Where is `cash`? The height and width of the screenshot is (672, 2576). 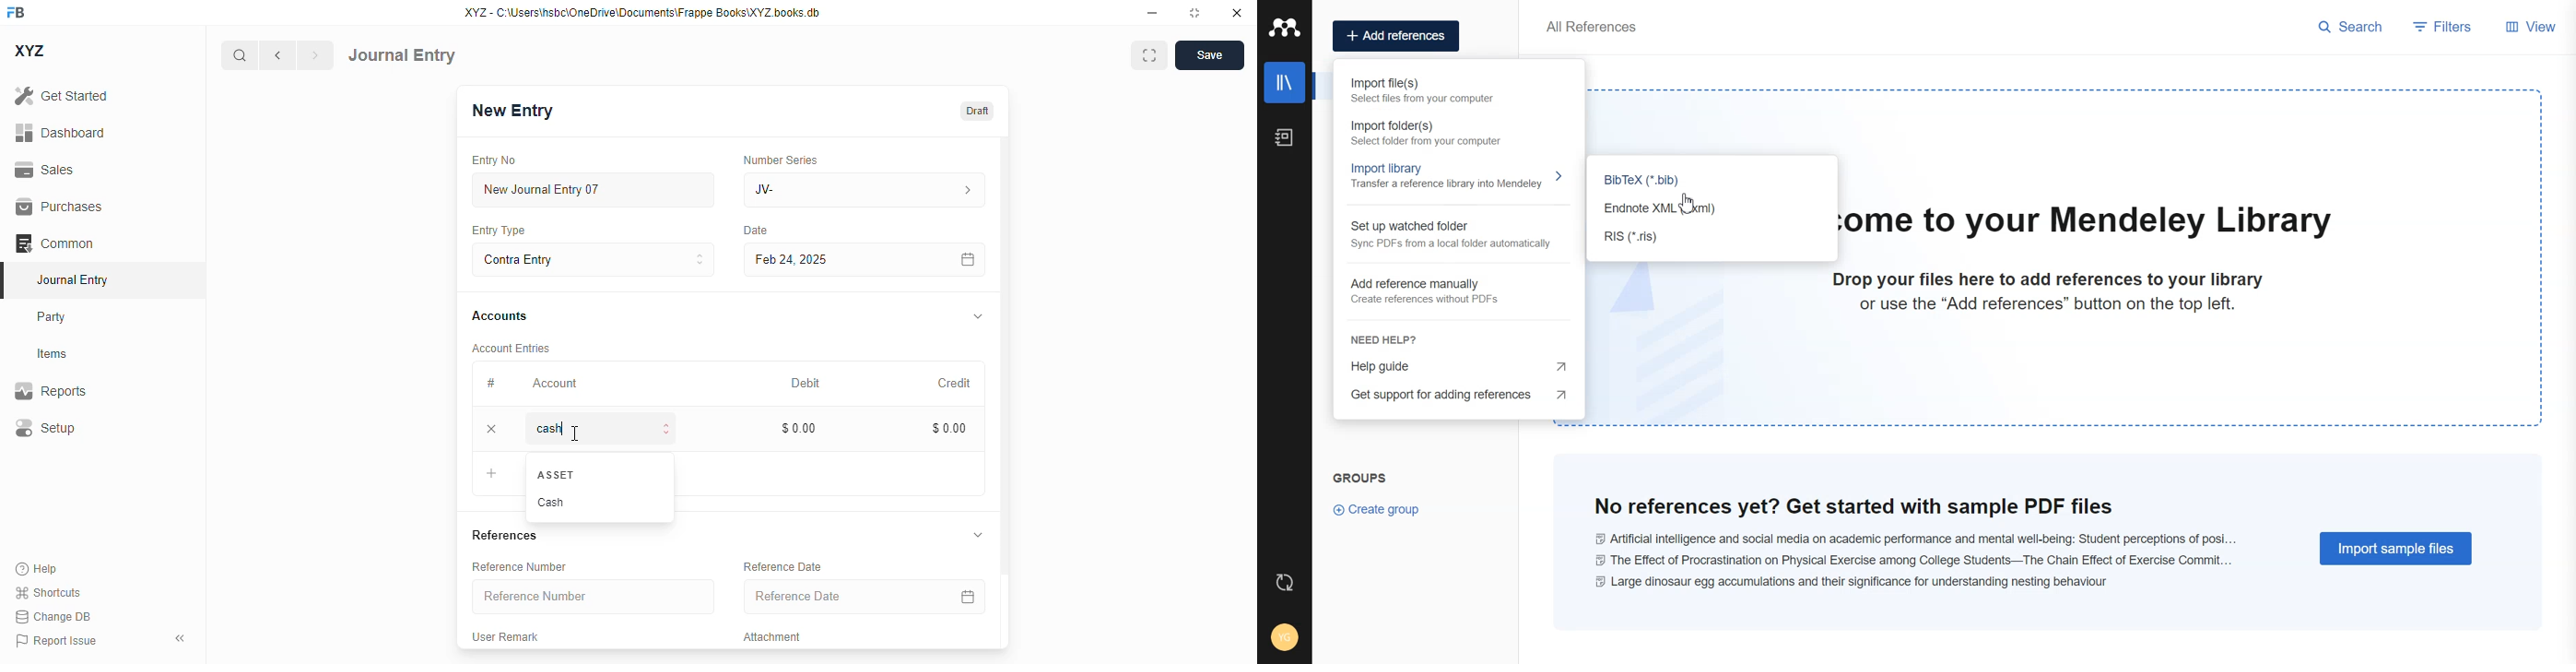
cash is located at coordinates (553, 502).